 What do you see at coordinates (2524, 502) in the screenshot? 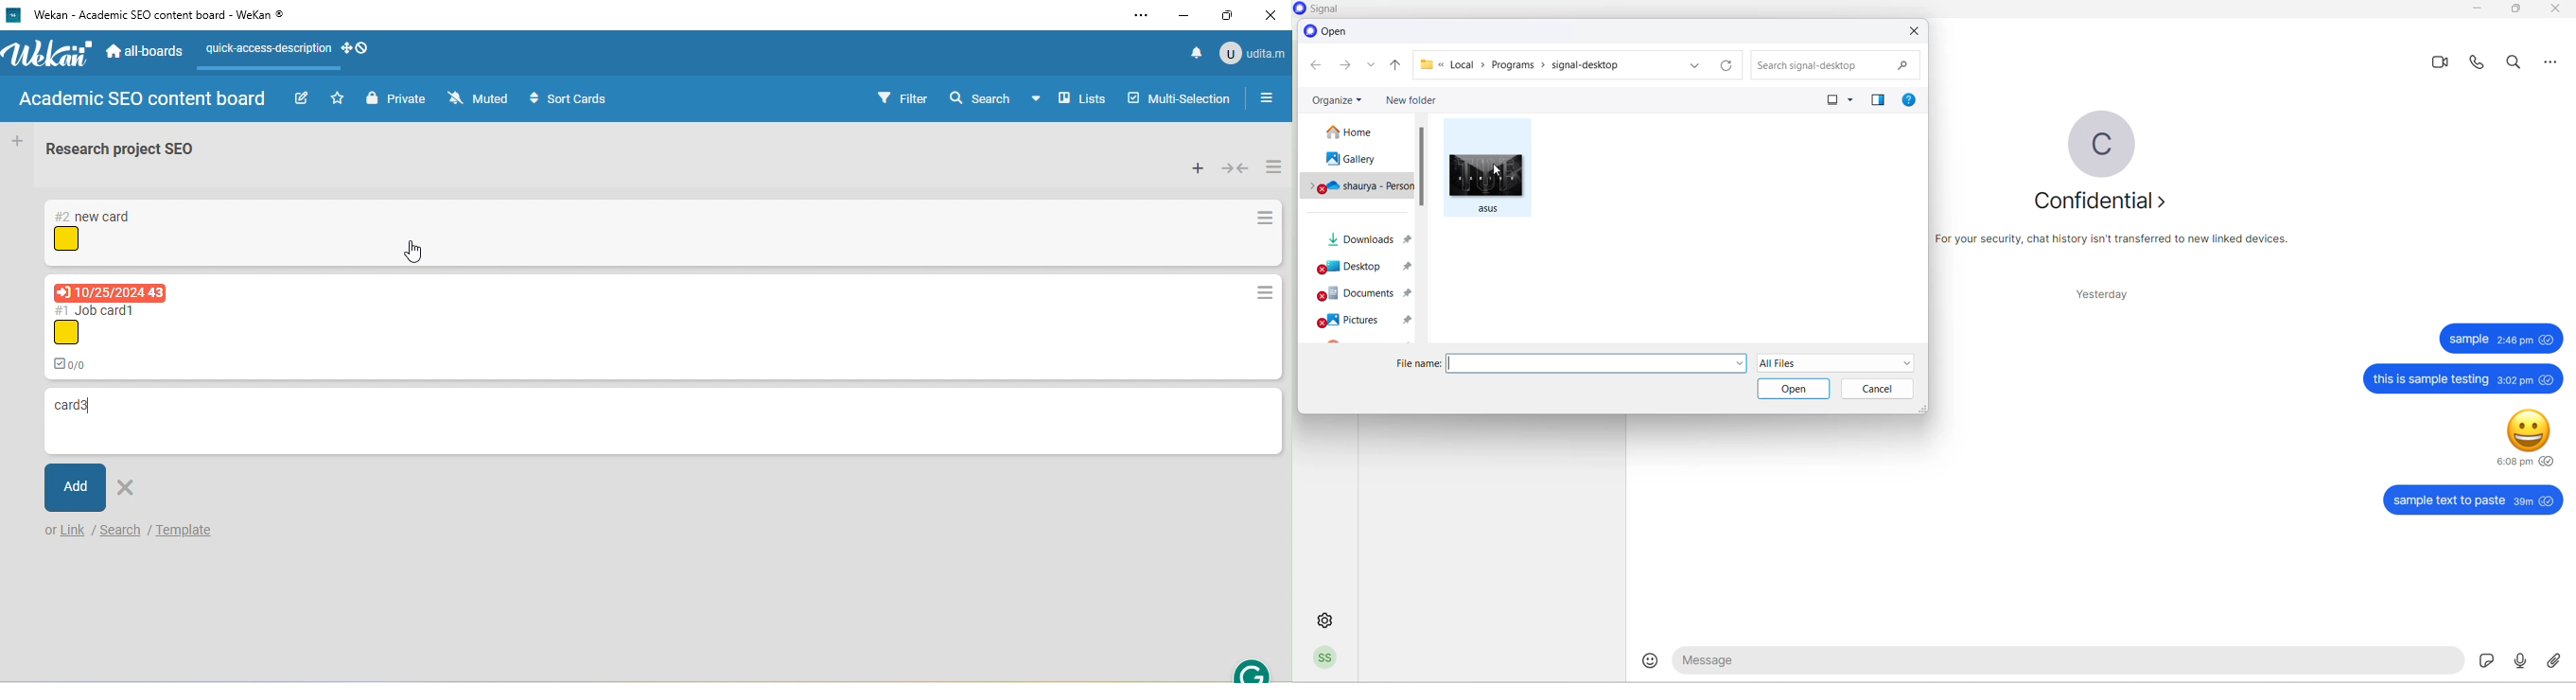
I see `39m` at bounding box center [2524, 502].